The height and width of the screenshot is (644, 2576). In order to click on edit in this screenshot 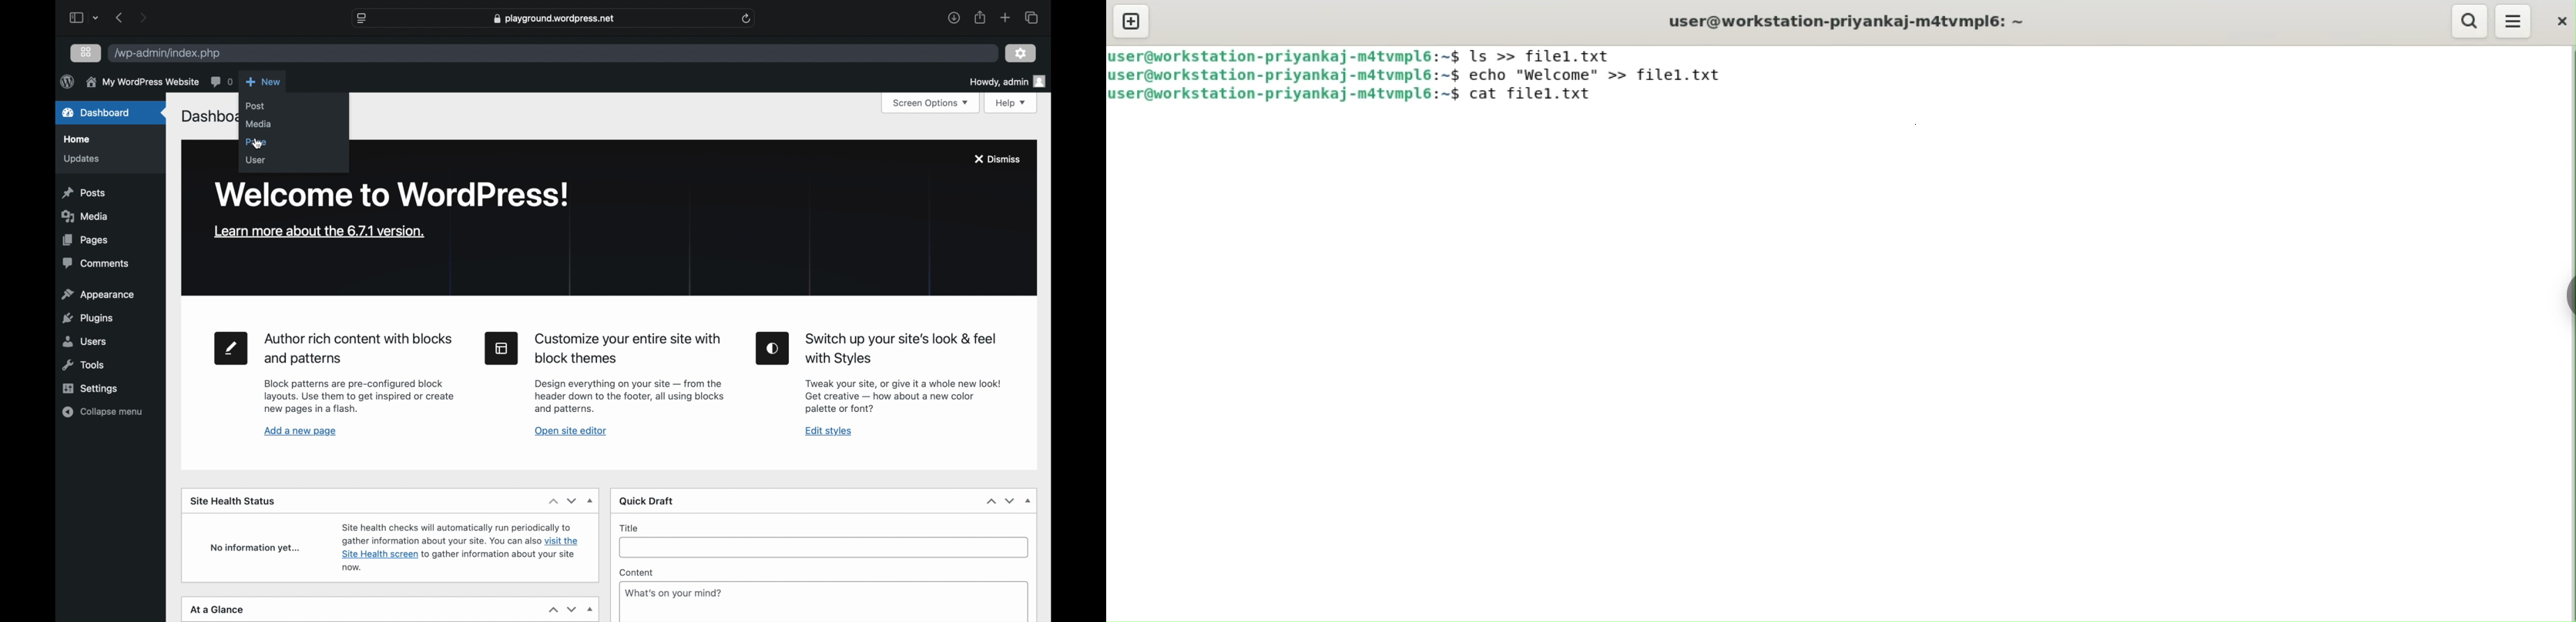, I will do `click(231, 348)`.